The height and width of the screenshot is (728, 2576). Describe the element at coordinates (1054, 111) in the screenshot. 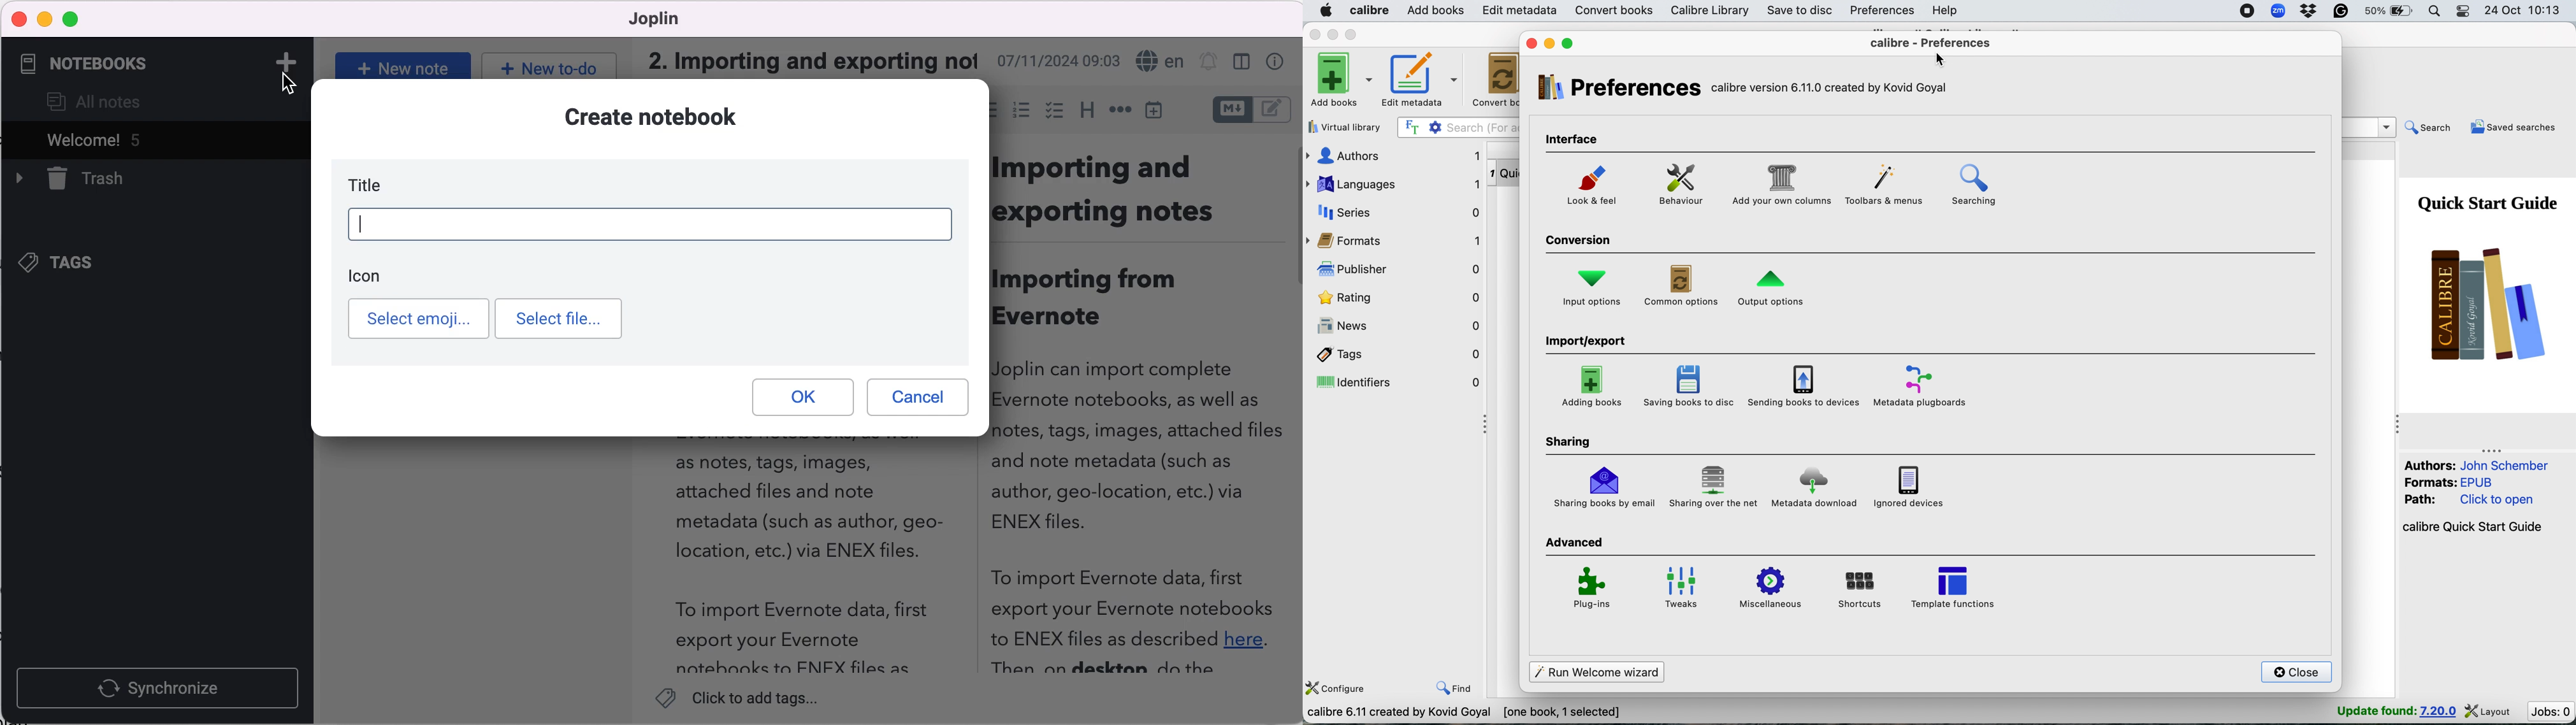

I see `checkbox` at that location.